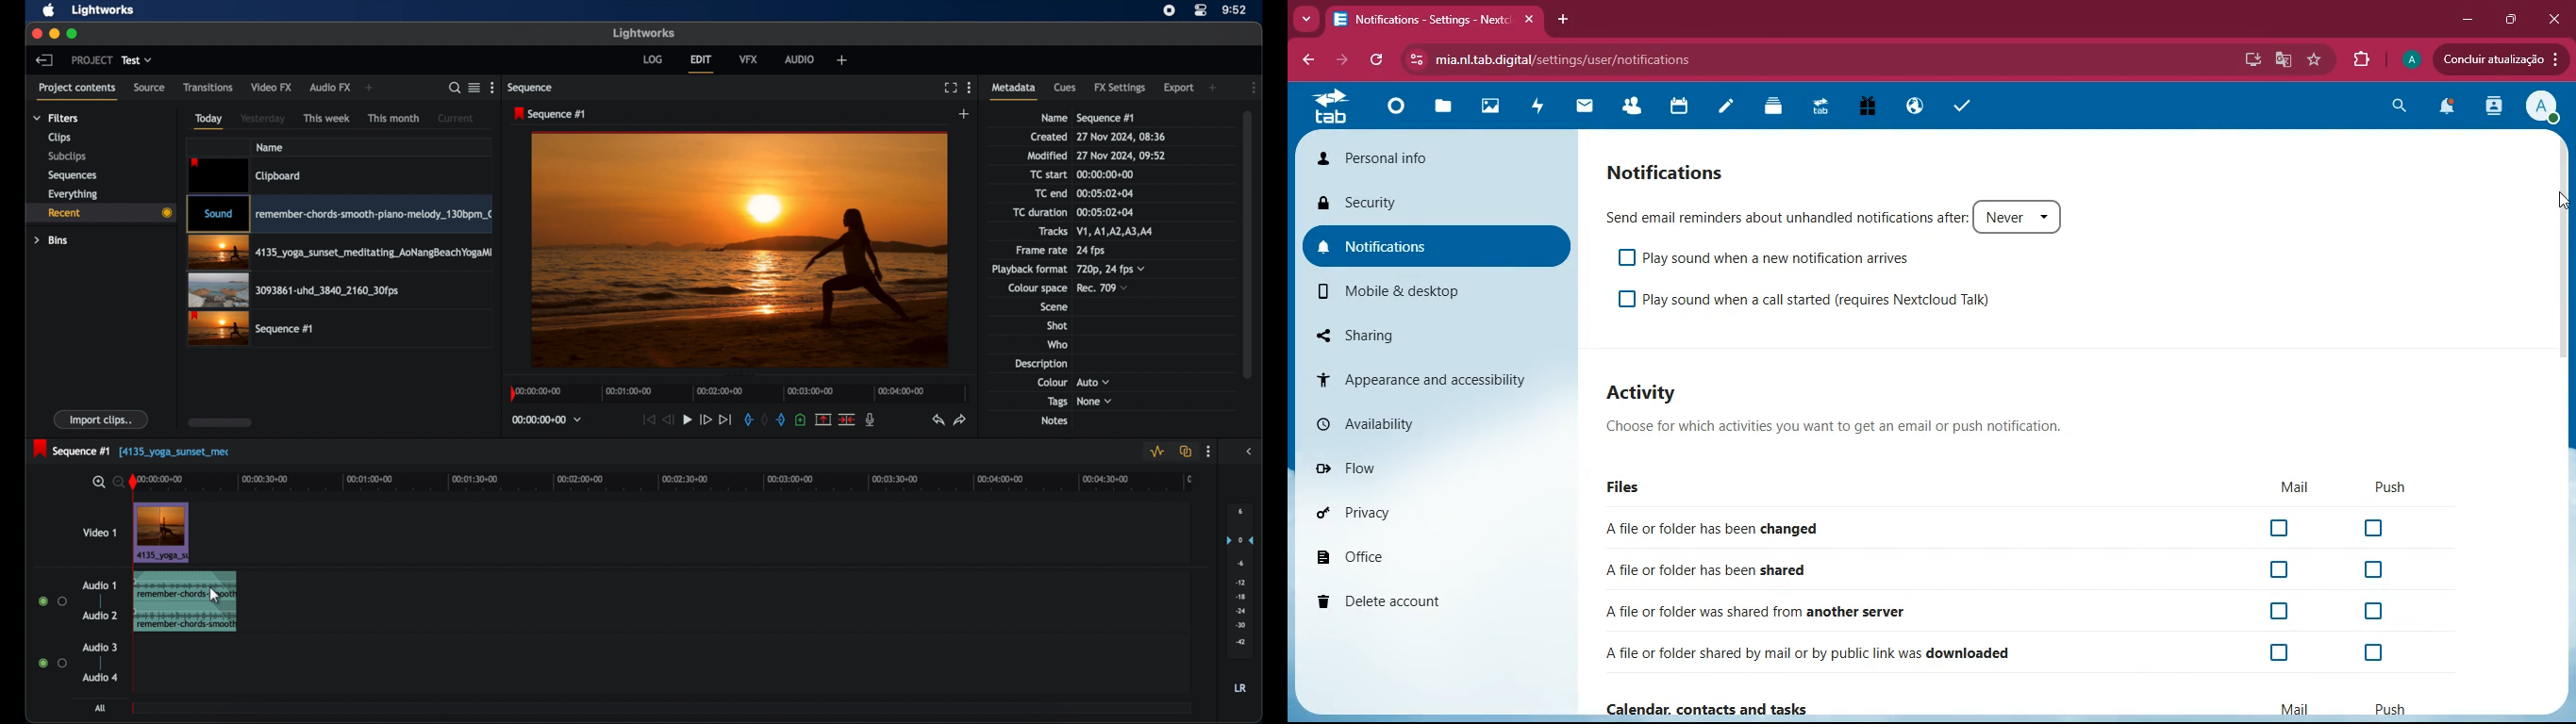 The image size is (2576, 728). What do you see at coordinates (1435, 18) in the screenshot?
I see `Notifications - Settings - Nextcloud` at bounding box center [1435, 18].